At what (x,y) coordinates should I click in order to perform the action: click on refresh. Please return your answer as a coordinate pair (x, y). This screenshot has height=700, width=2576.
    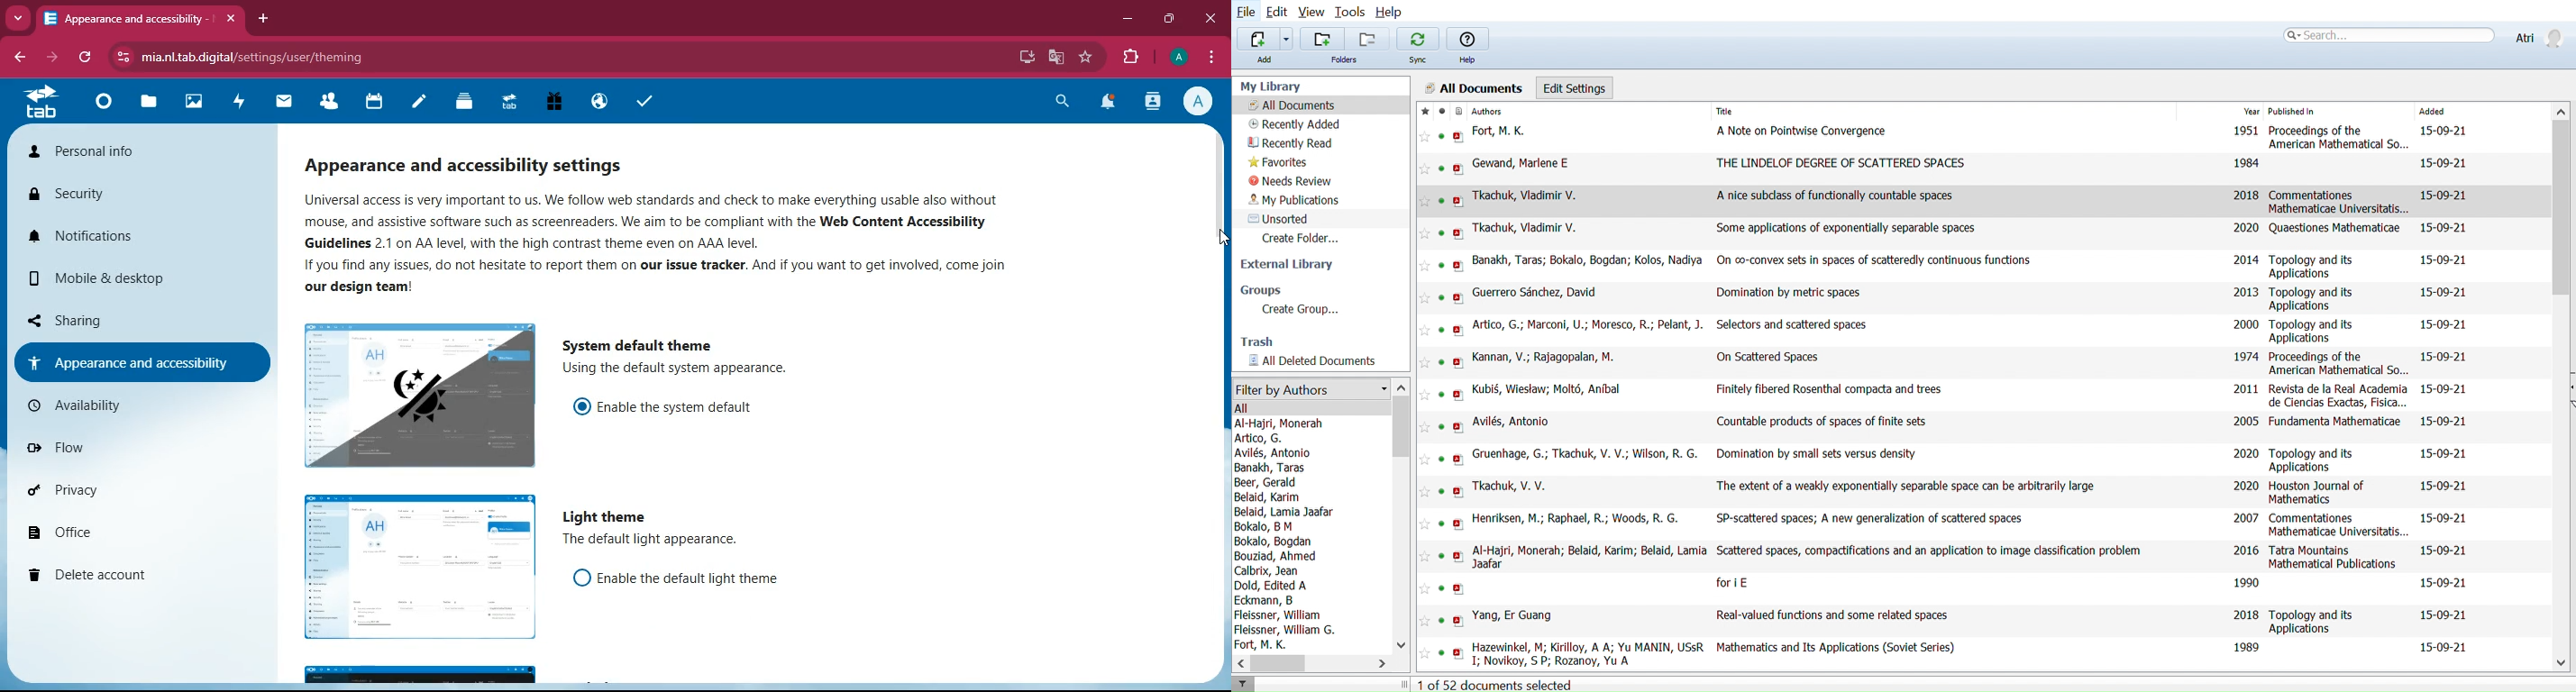
    Looking at the image, I should click on (87, 58).